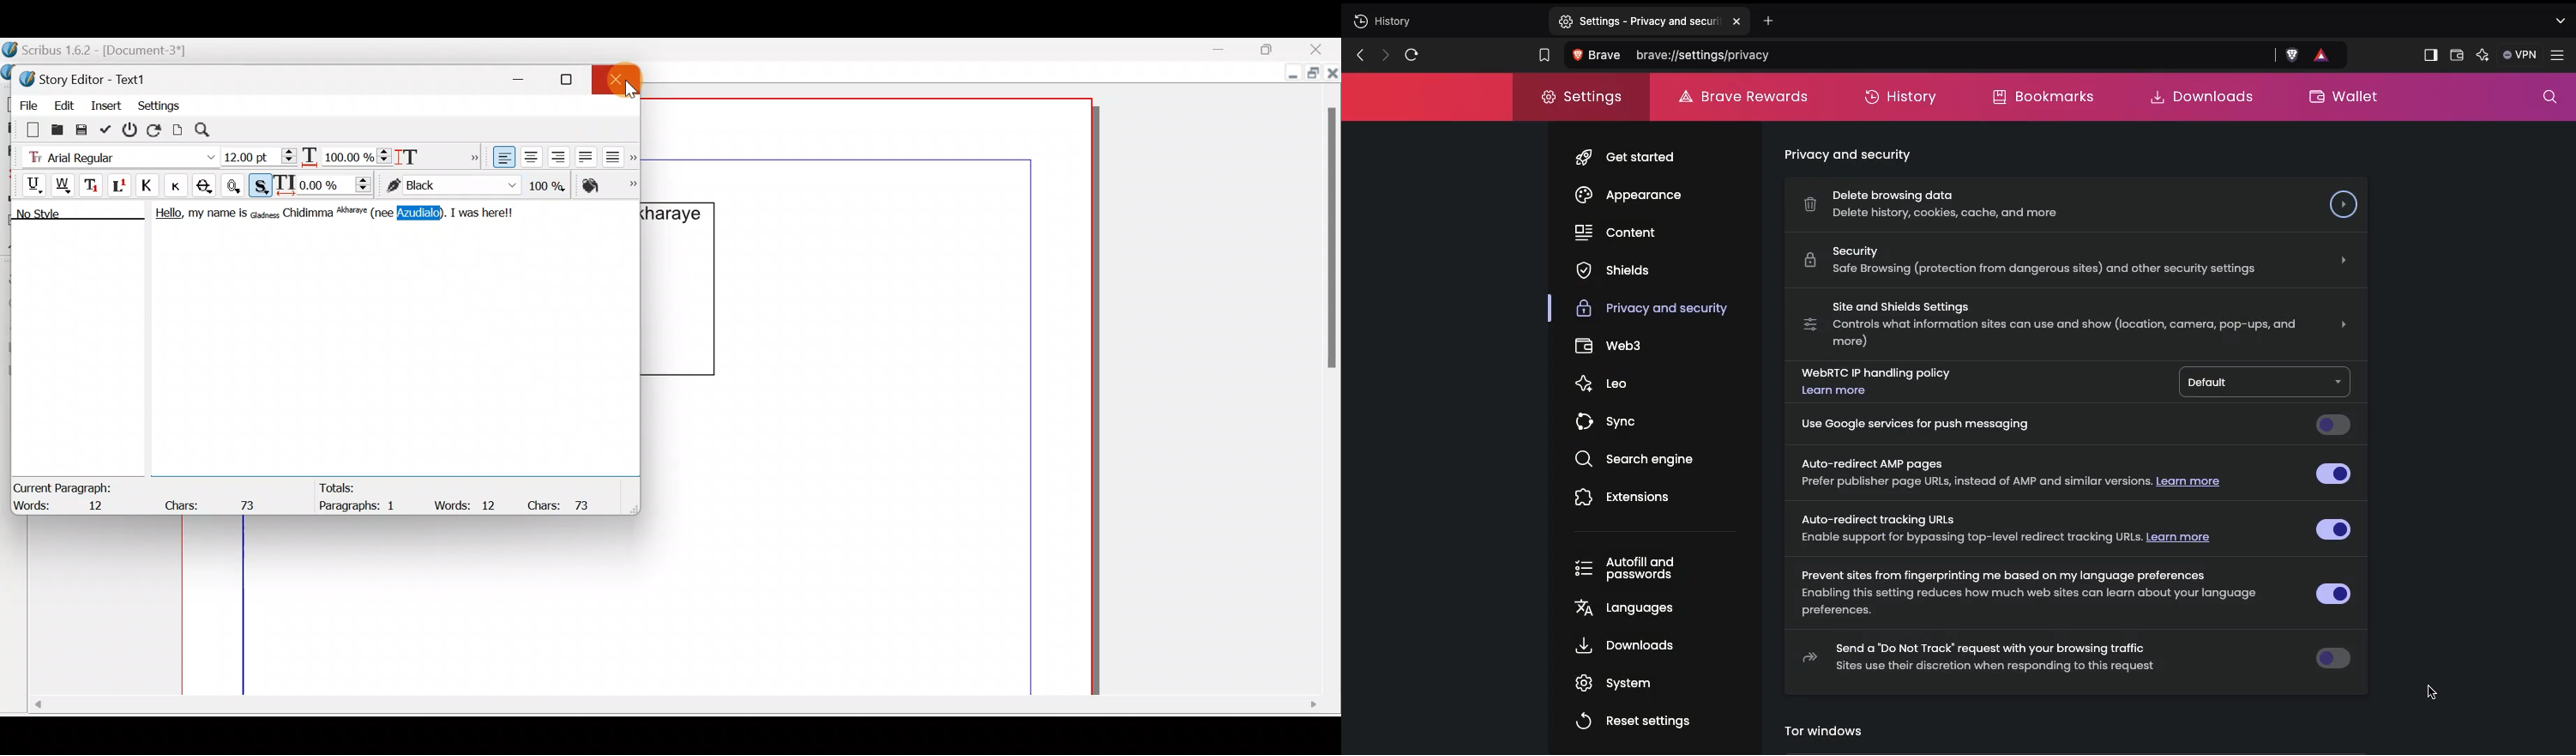 The width and height of the screenshot is (2576, 756). I want to click on Current Paragraph:, so click(64, 486).